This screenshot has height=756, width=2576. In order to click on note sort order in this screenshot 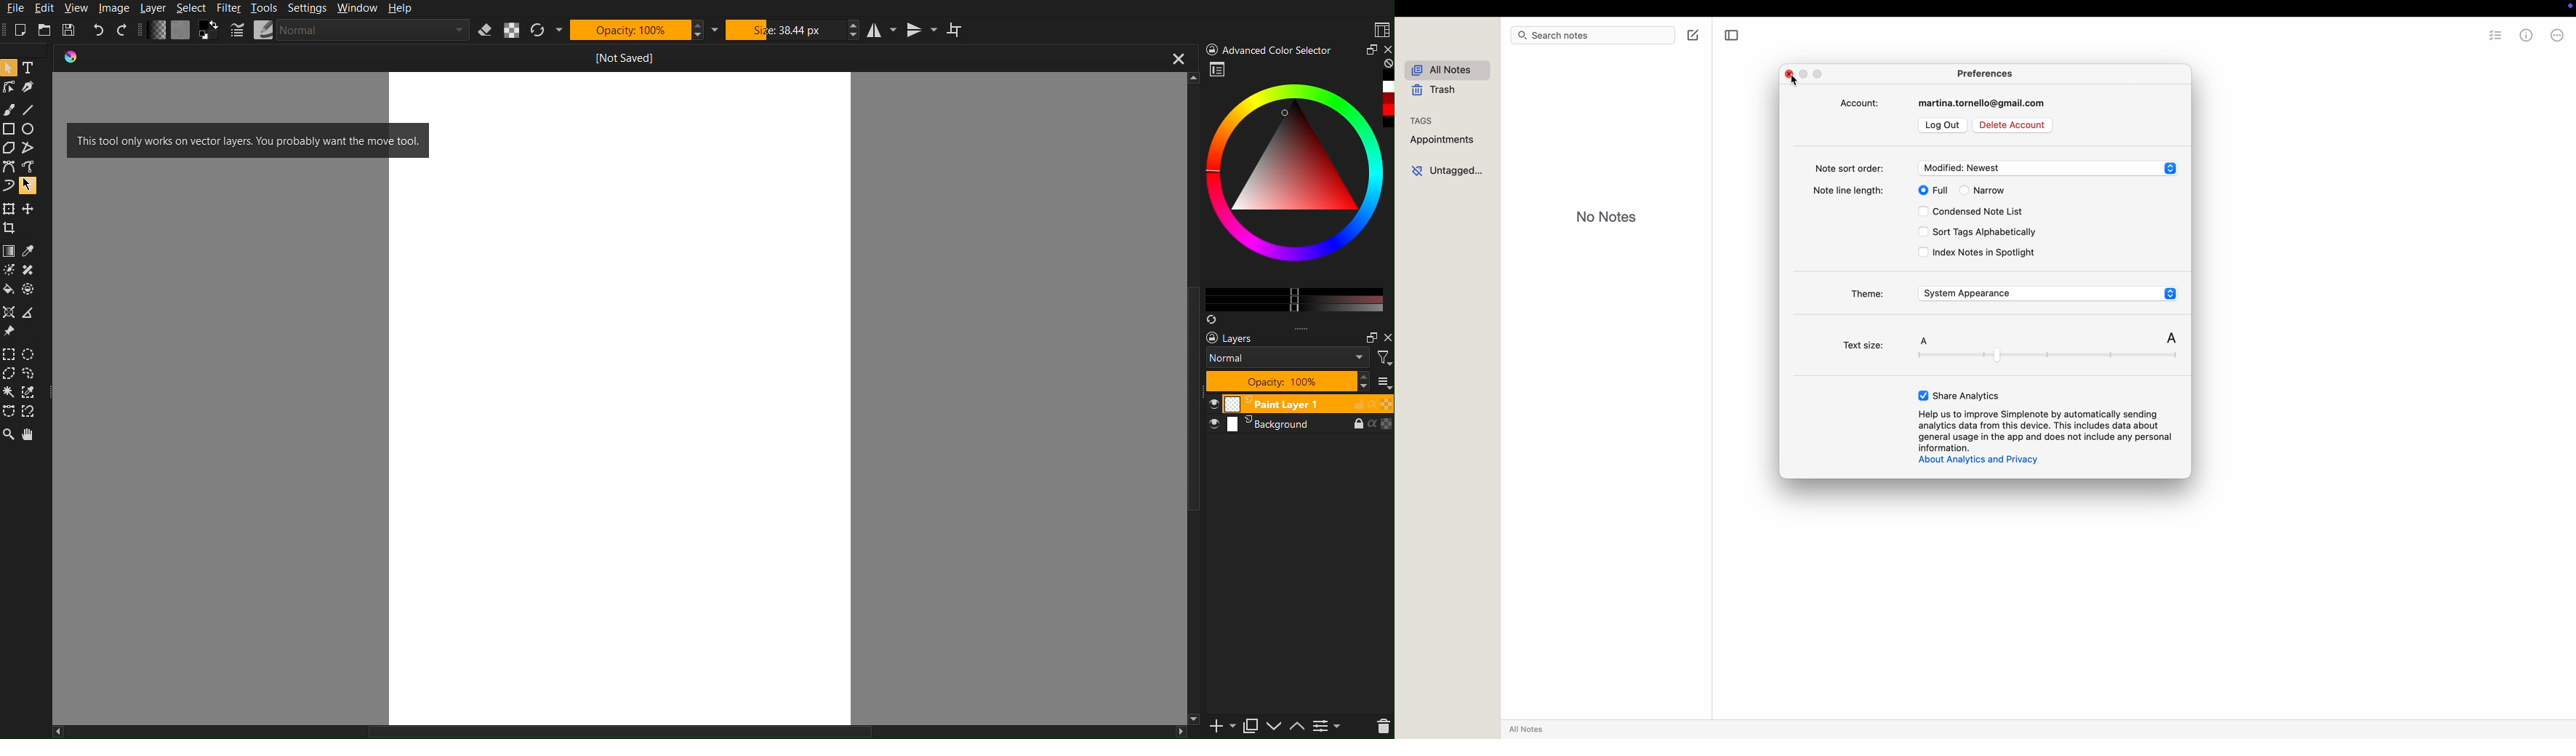, I will do `click(1992, 169)`.